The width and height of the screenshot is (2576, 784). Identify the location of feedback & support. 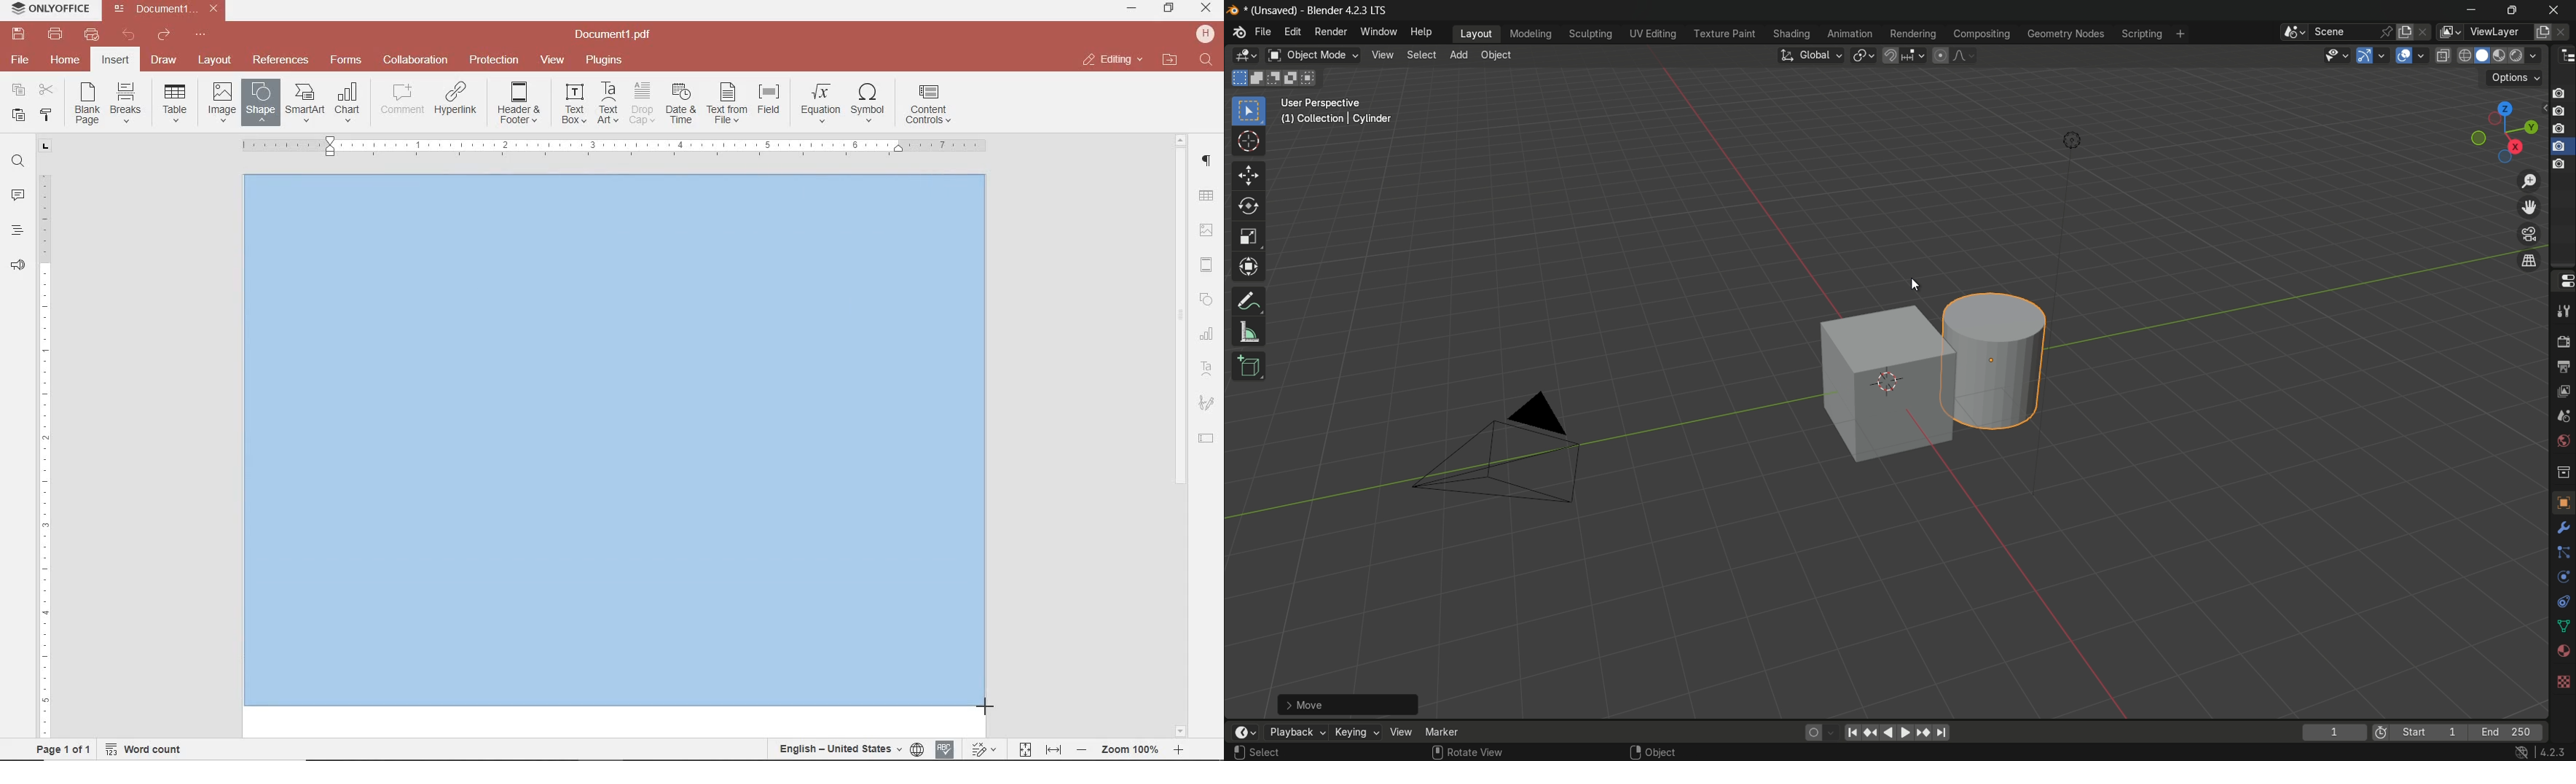
(18, 266).